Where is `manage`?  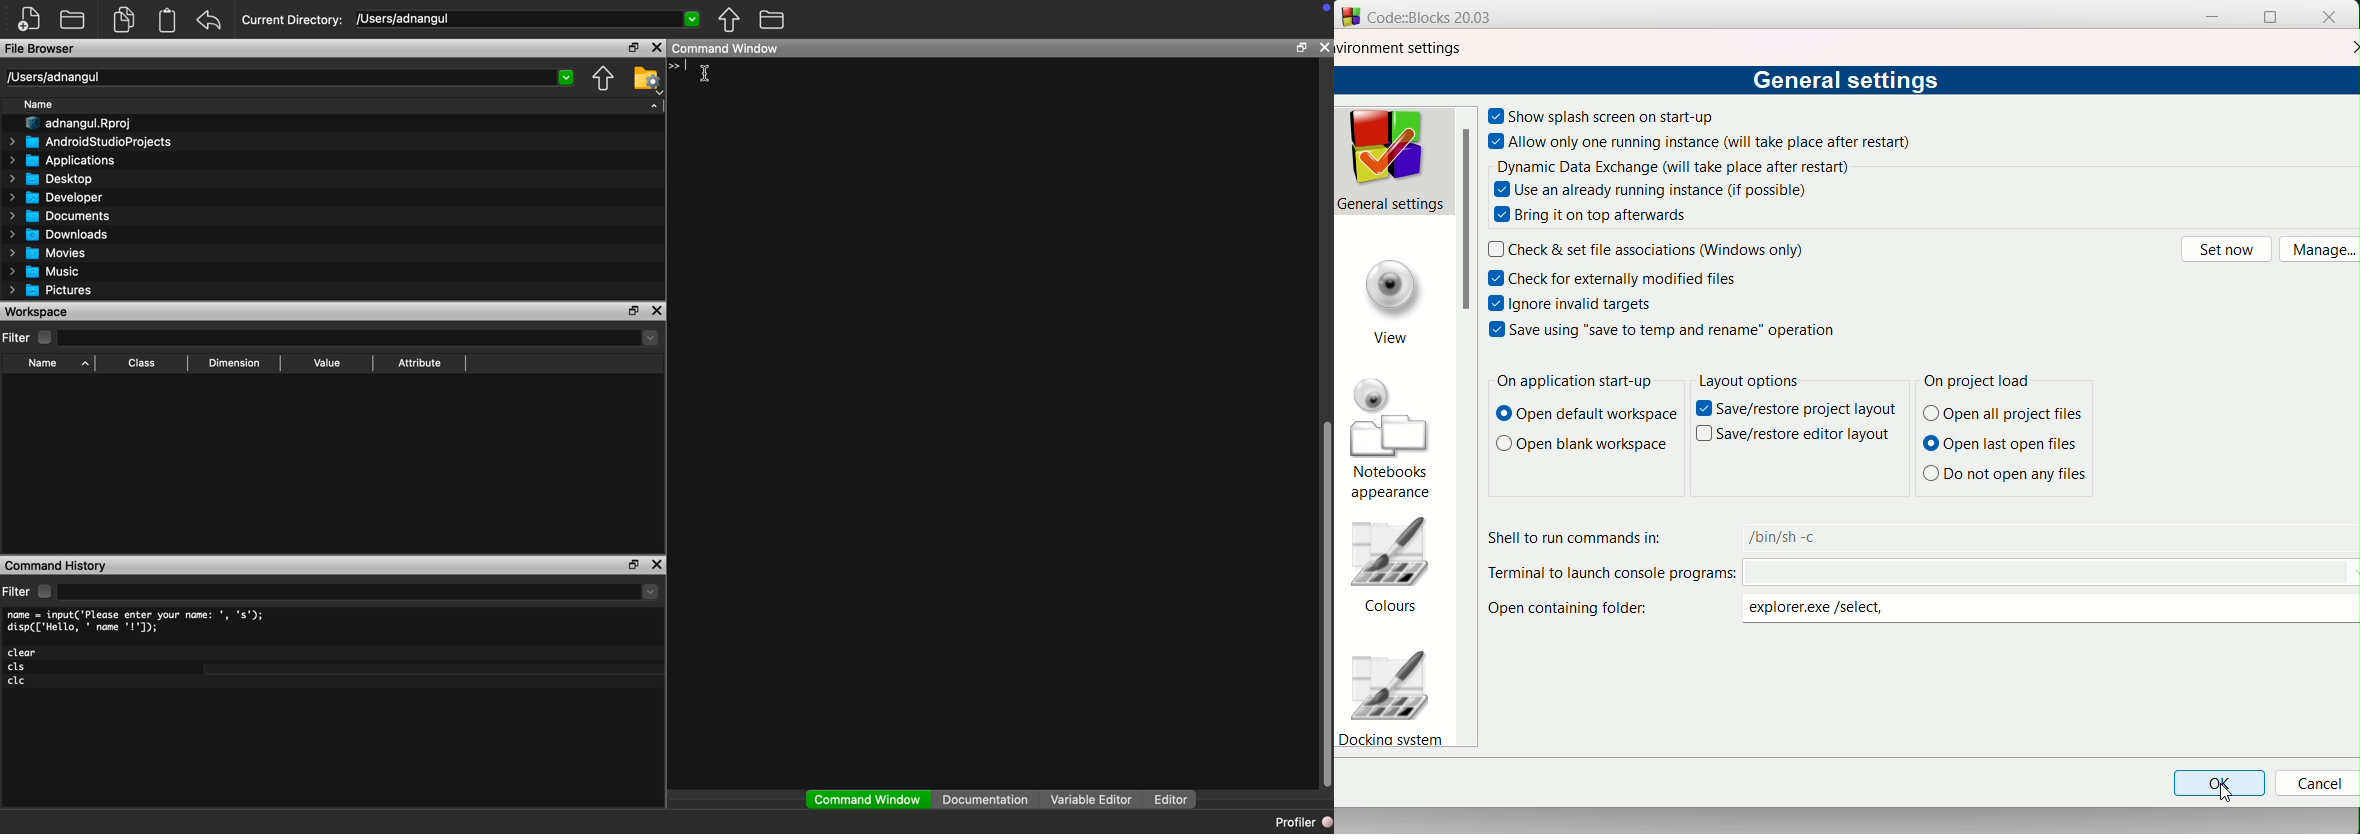 manage is located at coordinates (2319, 251).